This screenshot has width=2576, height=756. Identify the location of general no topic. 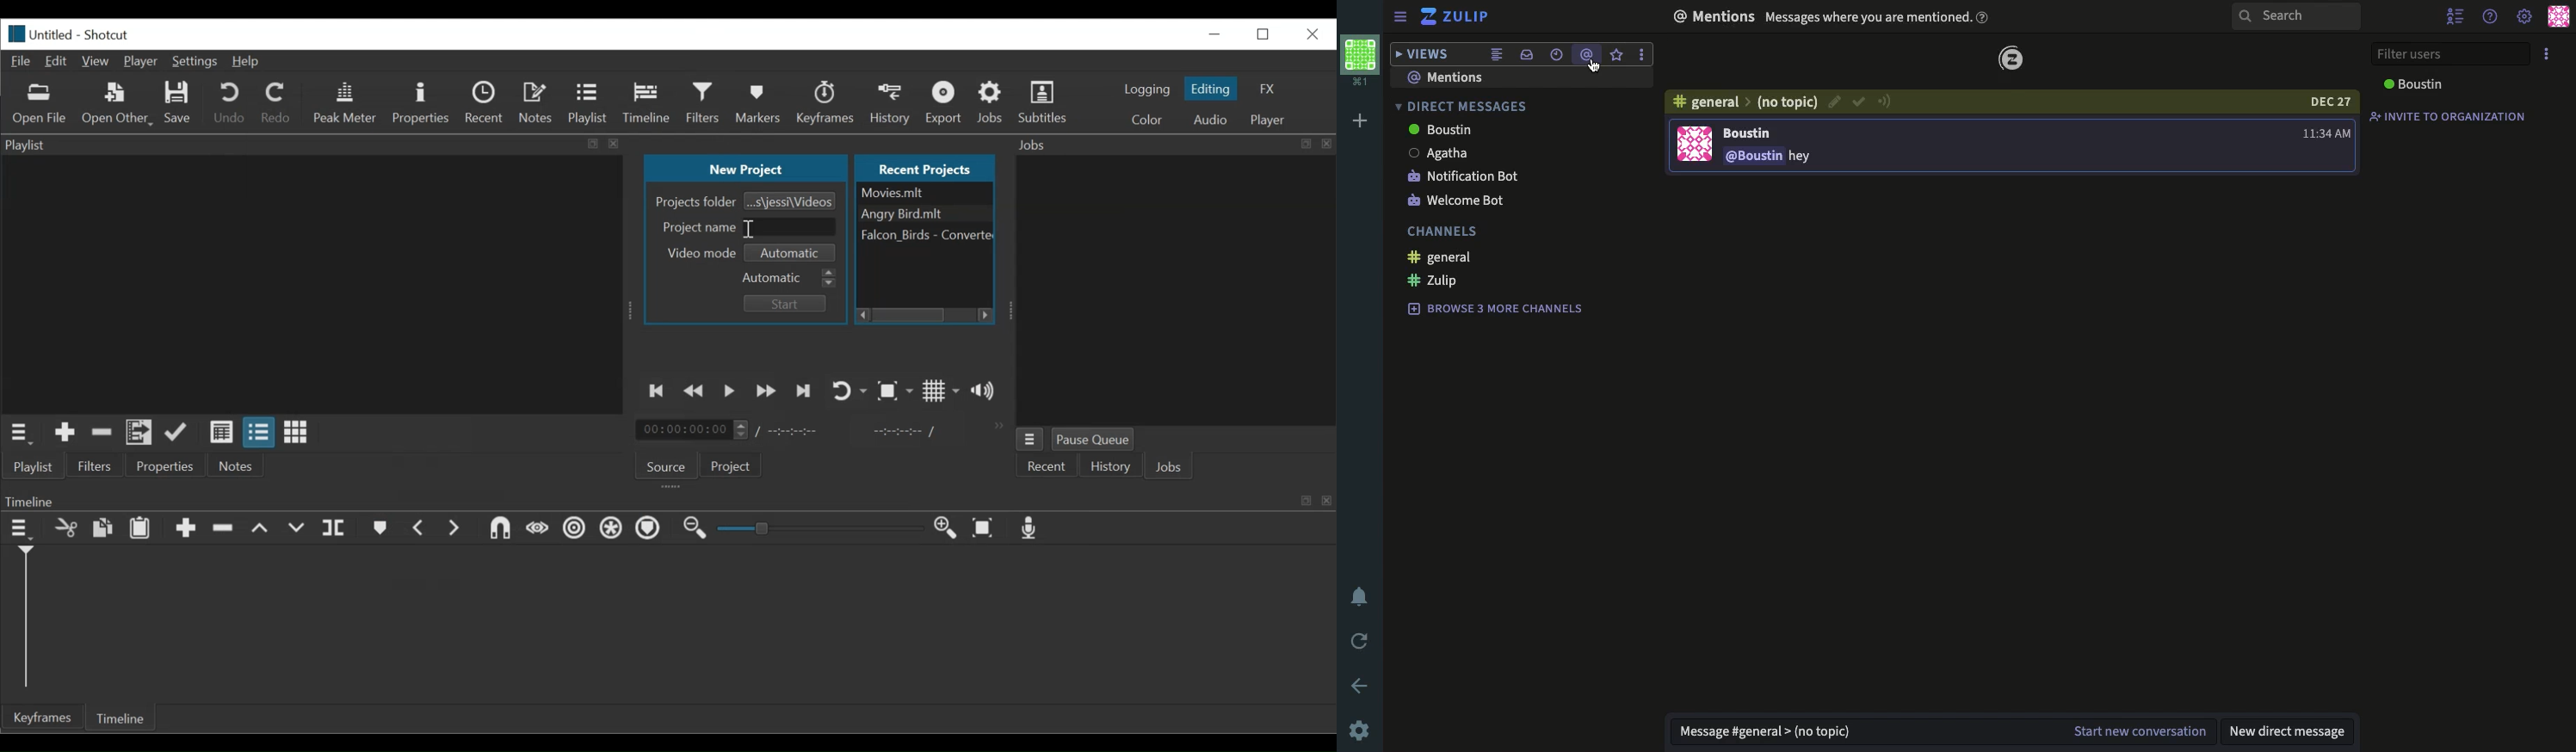
(1746, 102).